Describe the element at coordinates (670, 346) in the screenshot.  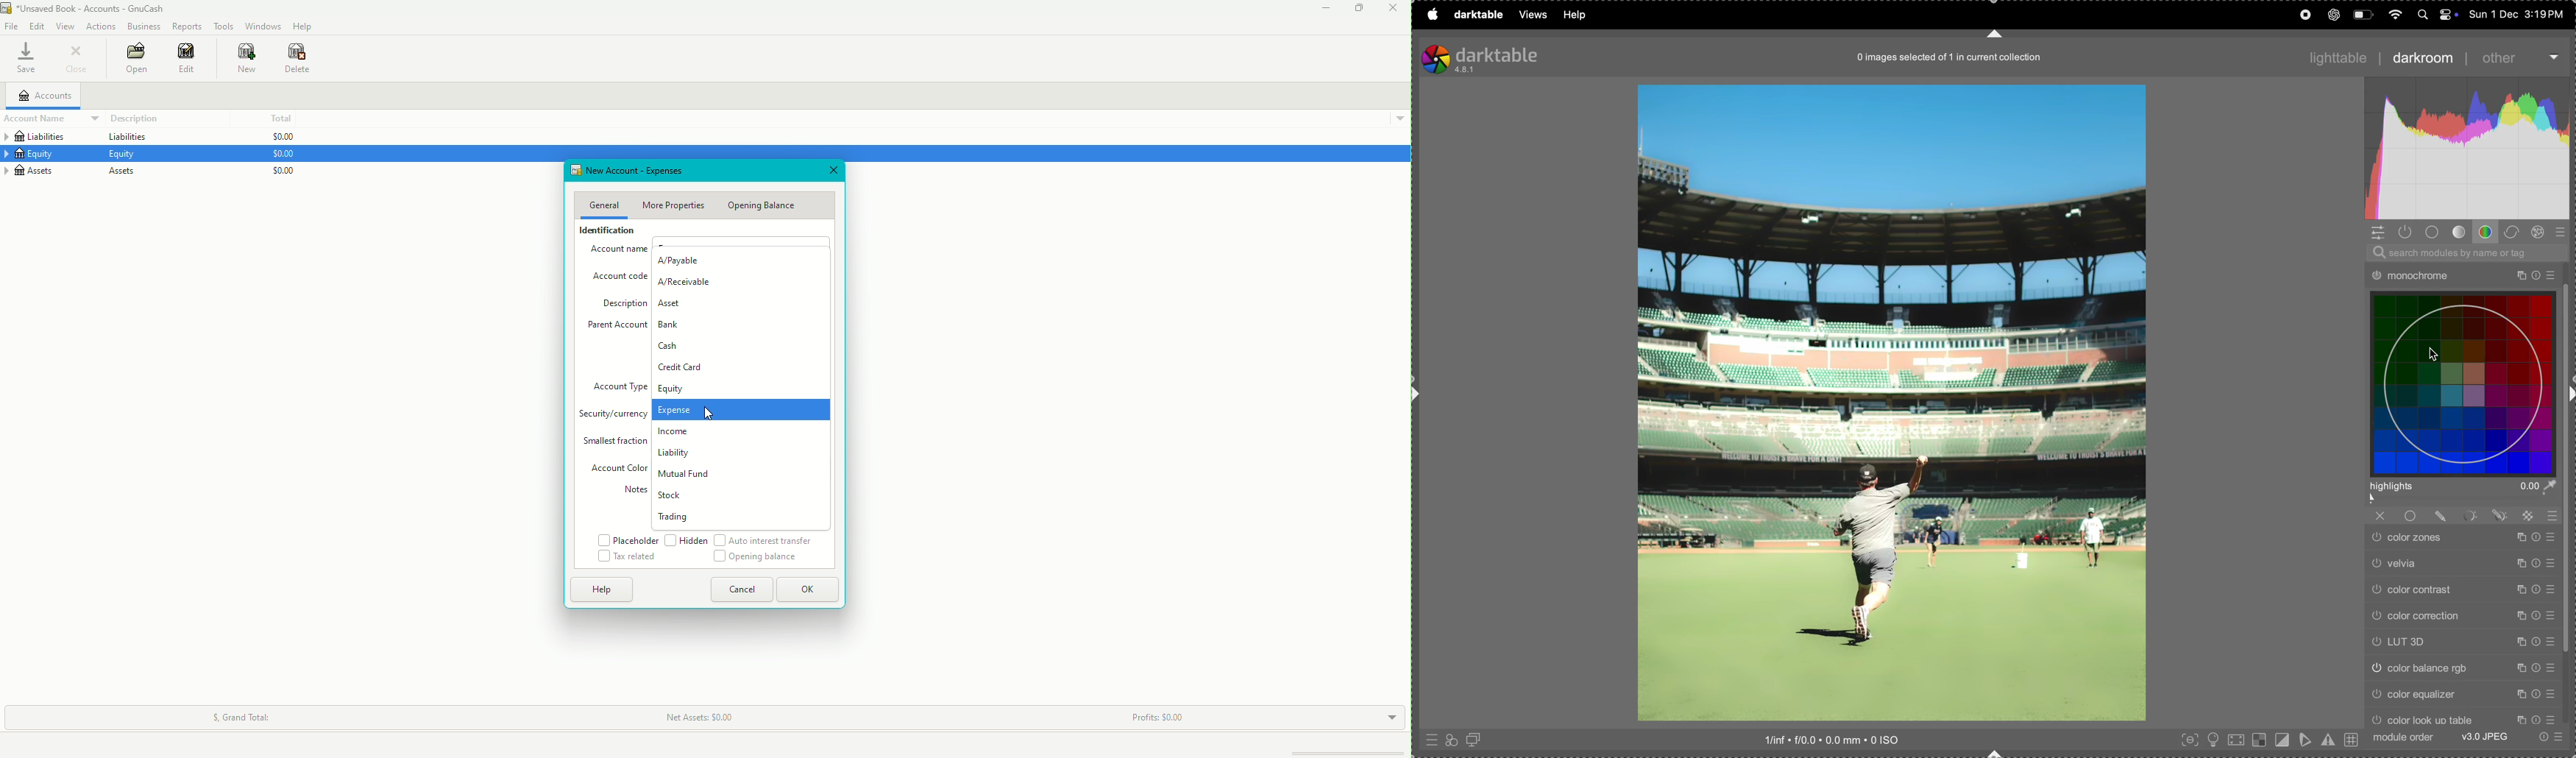
I see `Cash` at that location.